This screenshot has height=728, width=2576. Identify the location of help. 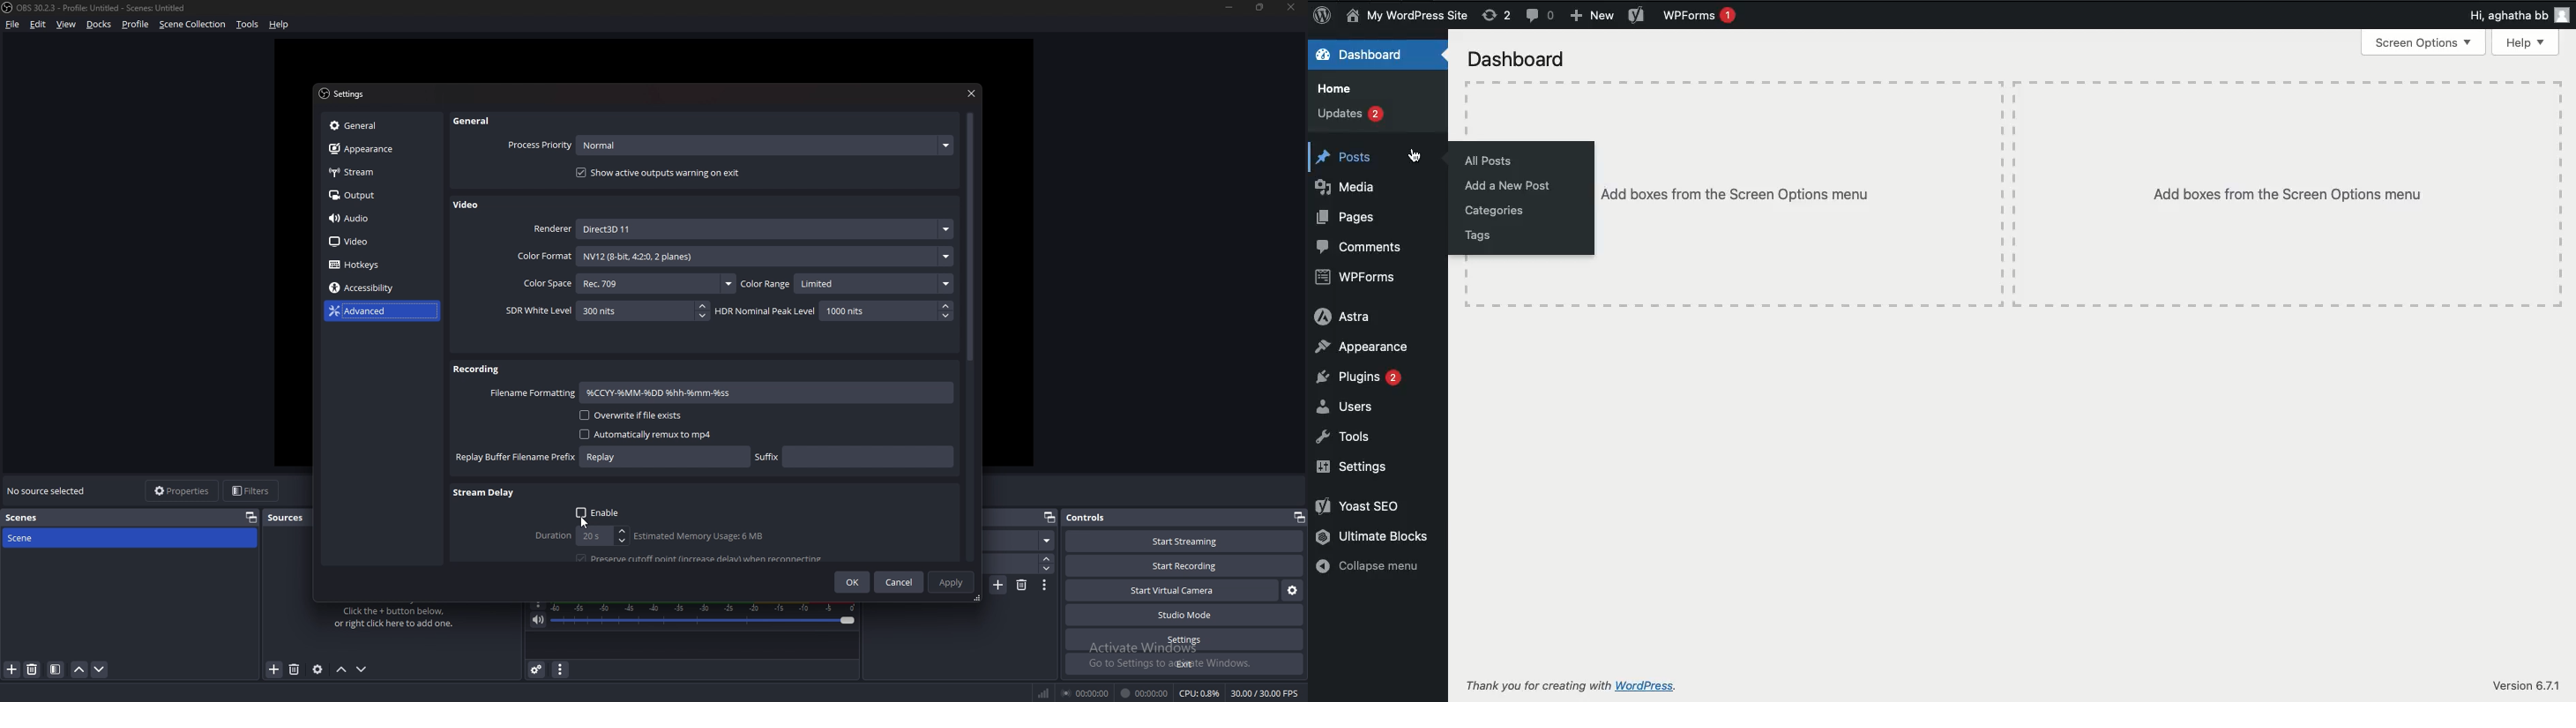
(279, 25).